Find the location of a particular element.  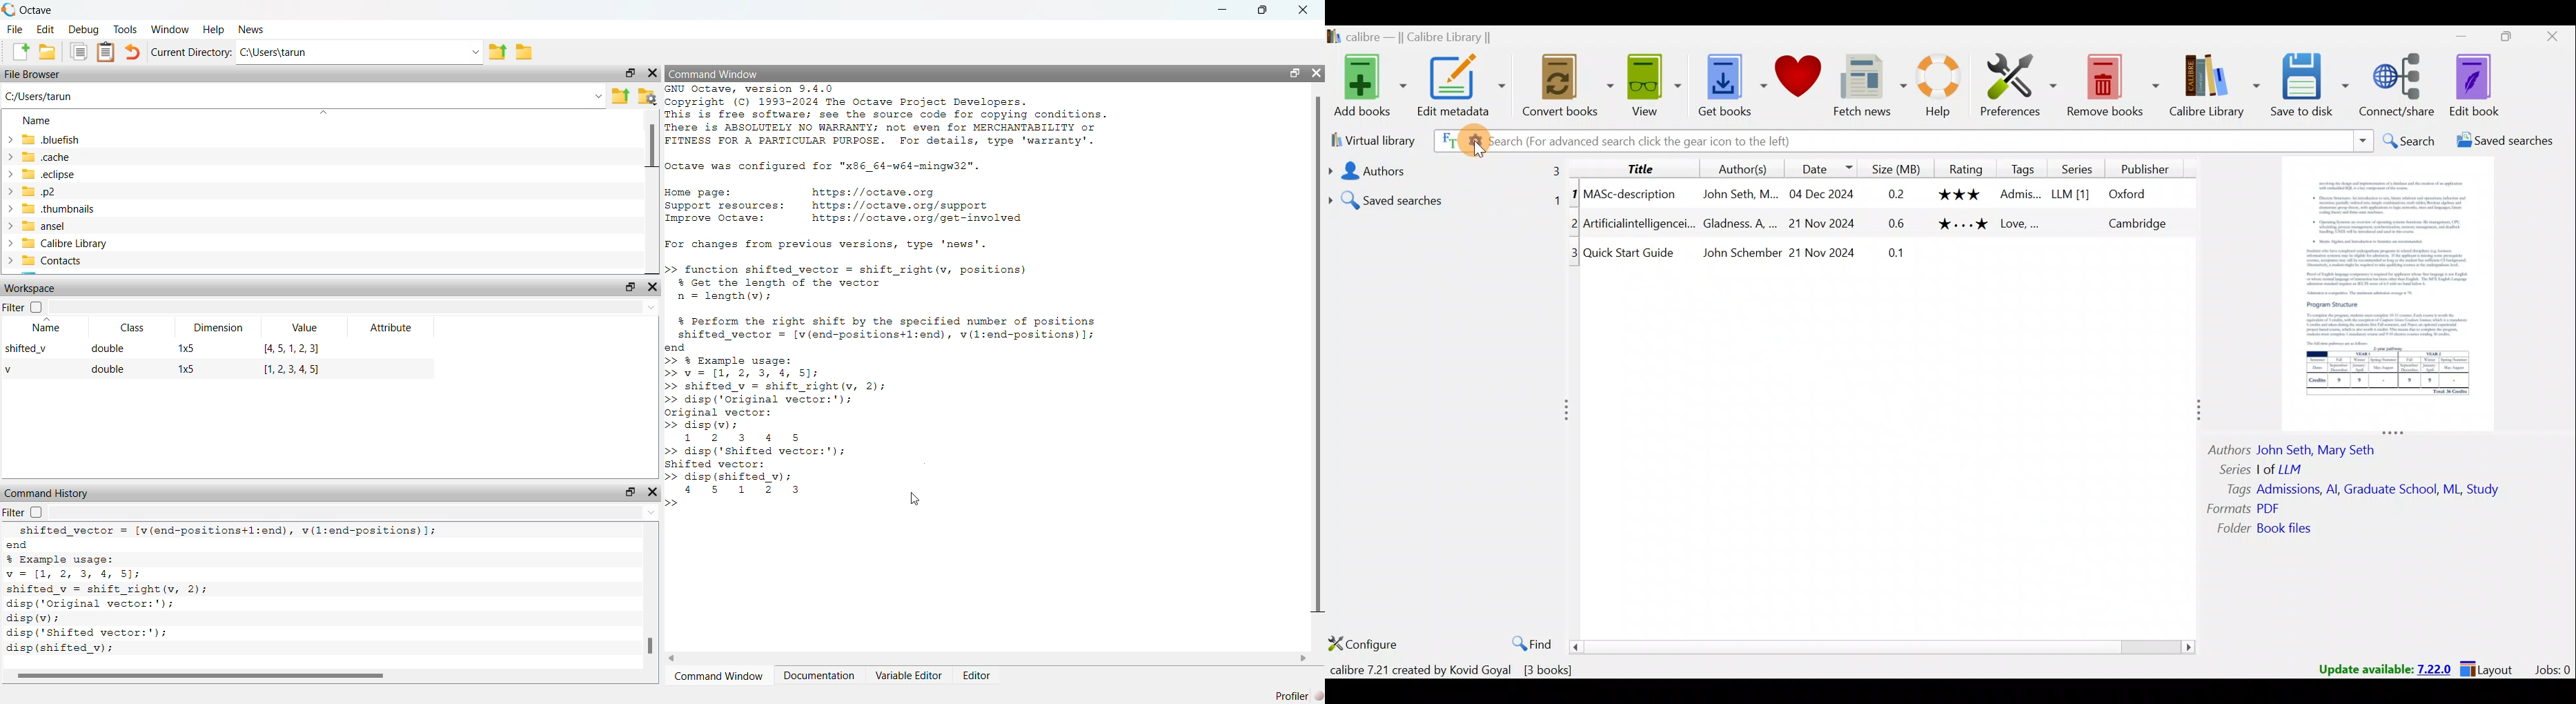

LLM [1] is located at coordinates (2069, 196).